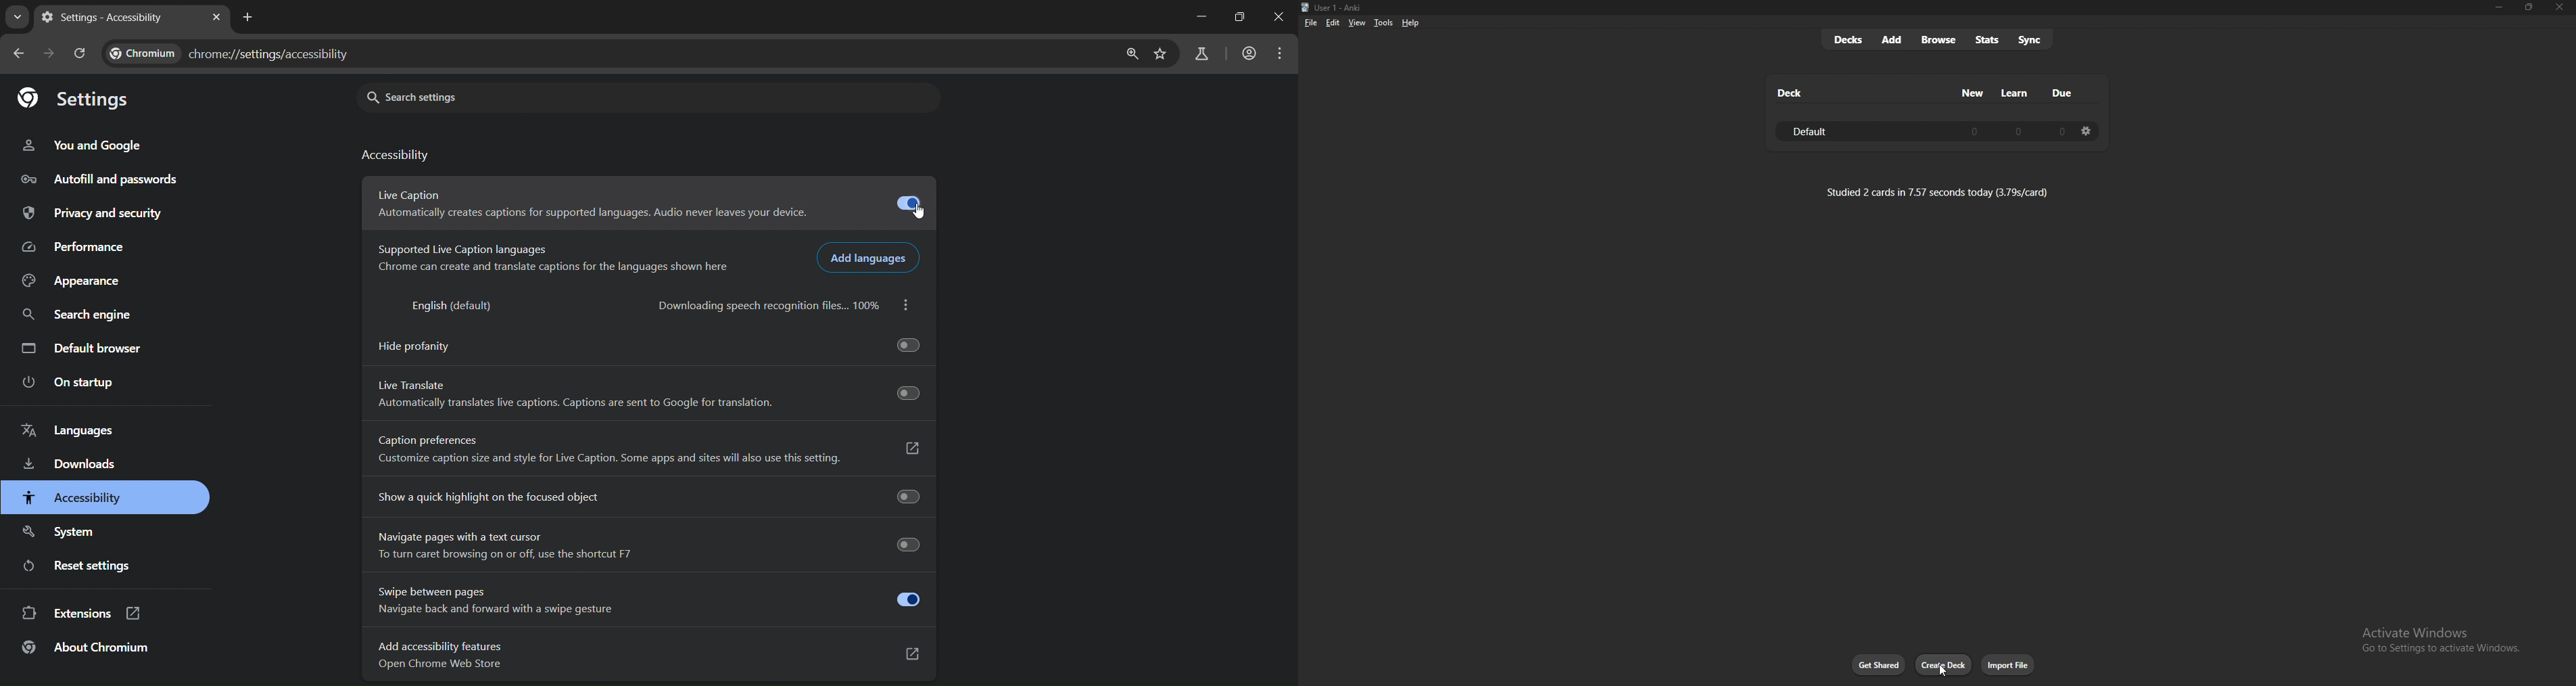  Describe the element at coordinates (2060, 131) in the screenshot. I see `0` at that location.